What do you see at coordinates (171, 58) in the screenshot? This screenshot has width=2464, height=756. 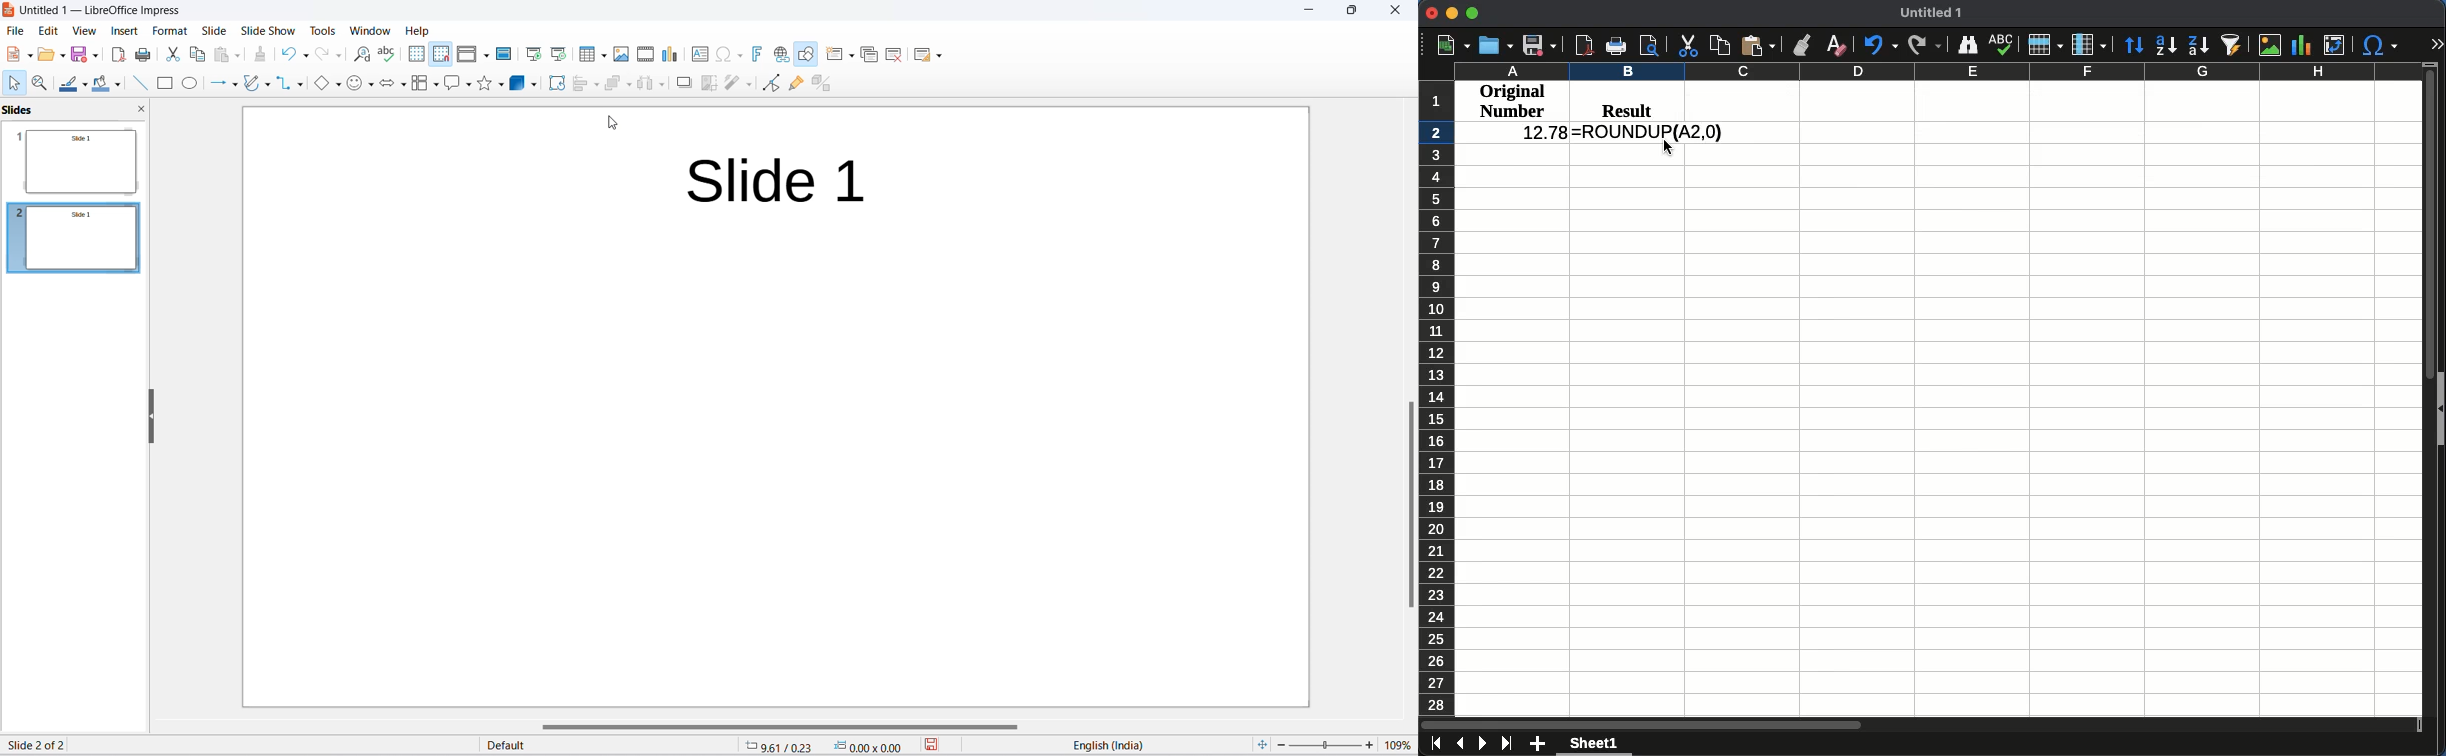 I see `cut` at bounding box center [171, 58].